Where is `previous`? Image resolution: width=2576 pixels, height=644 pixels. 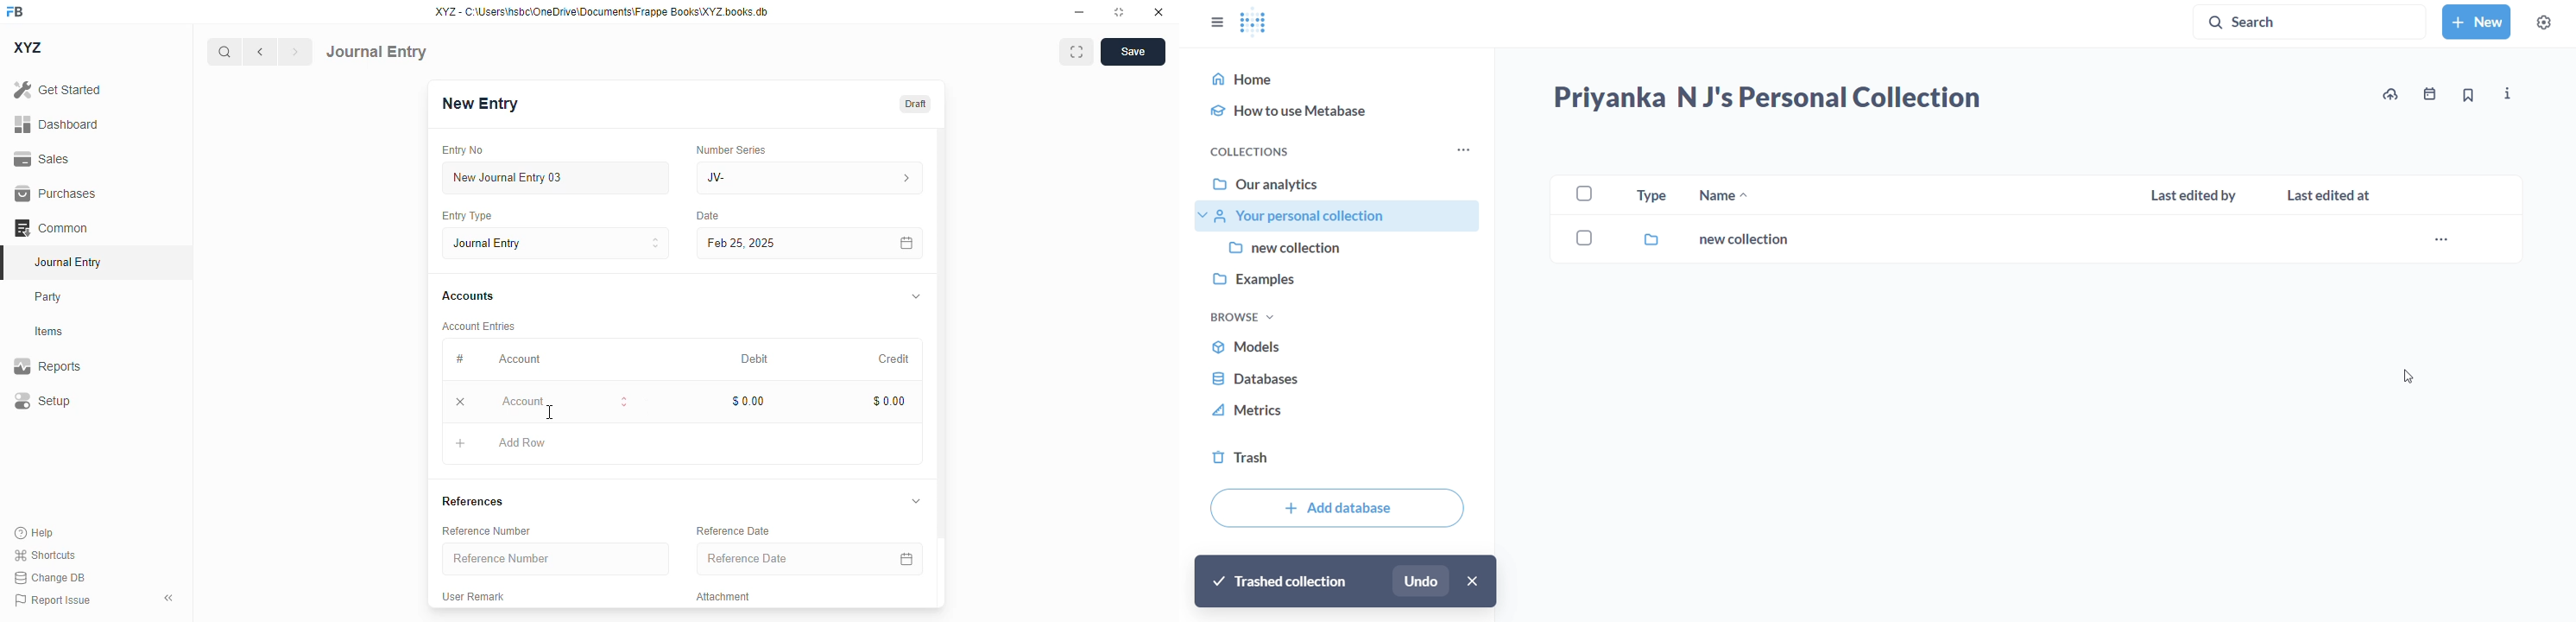 previous is located at coordinates (260, 52).